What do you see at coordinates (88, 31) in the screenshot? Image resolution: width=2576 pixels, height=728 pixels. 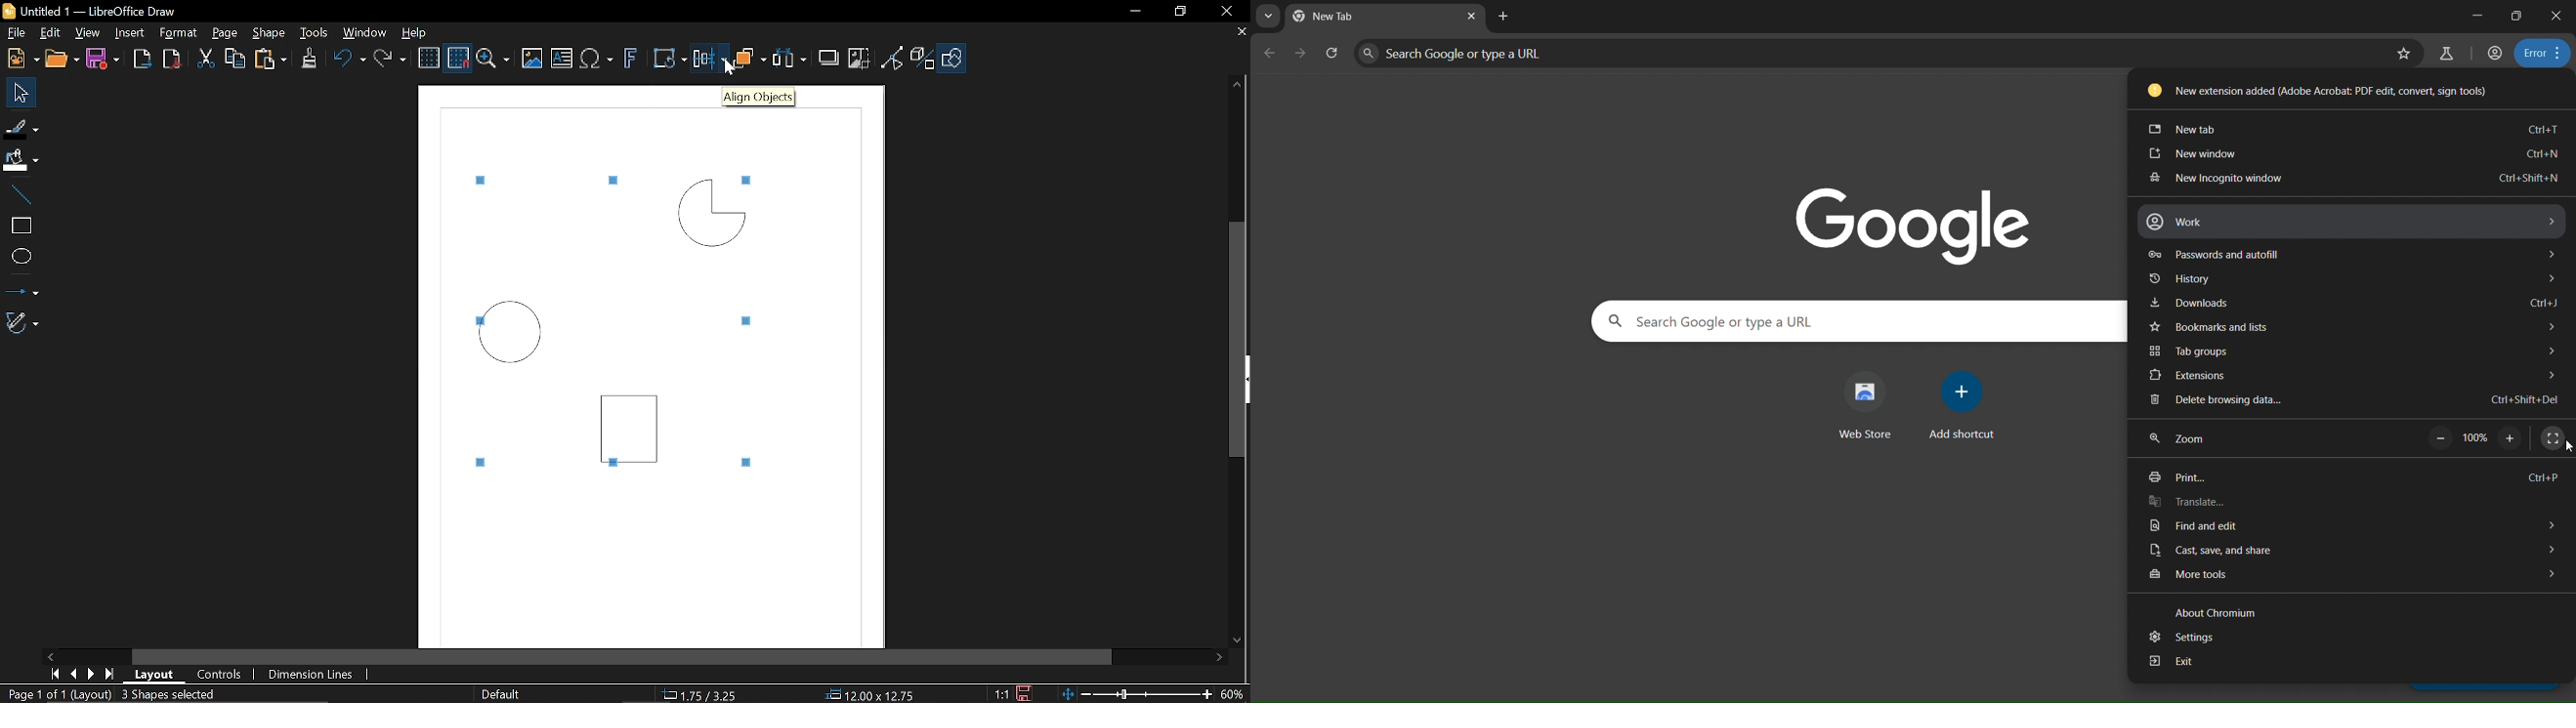 I see `View` at bounding box center [88, 31].